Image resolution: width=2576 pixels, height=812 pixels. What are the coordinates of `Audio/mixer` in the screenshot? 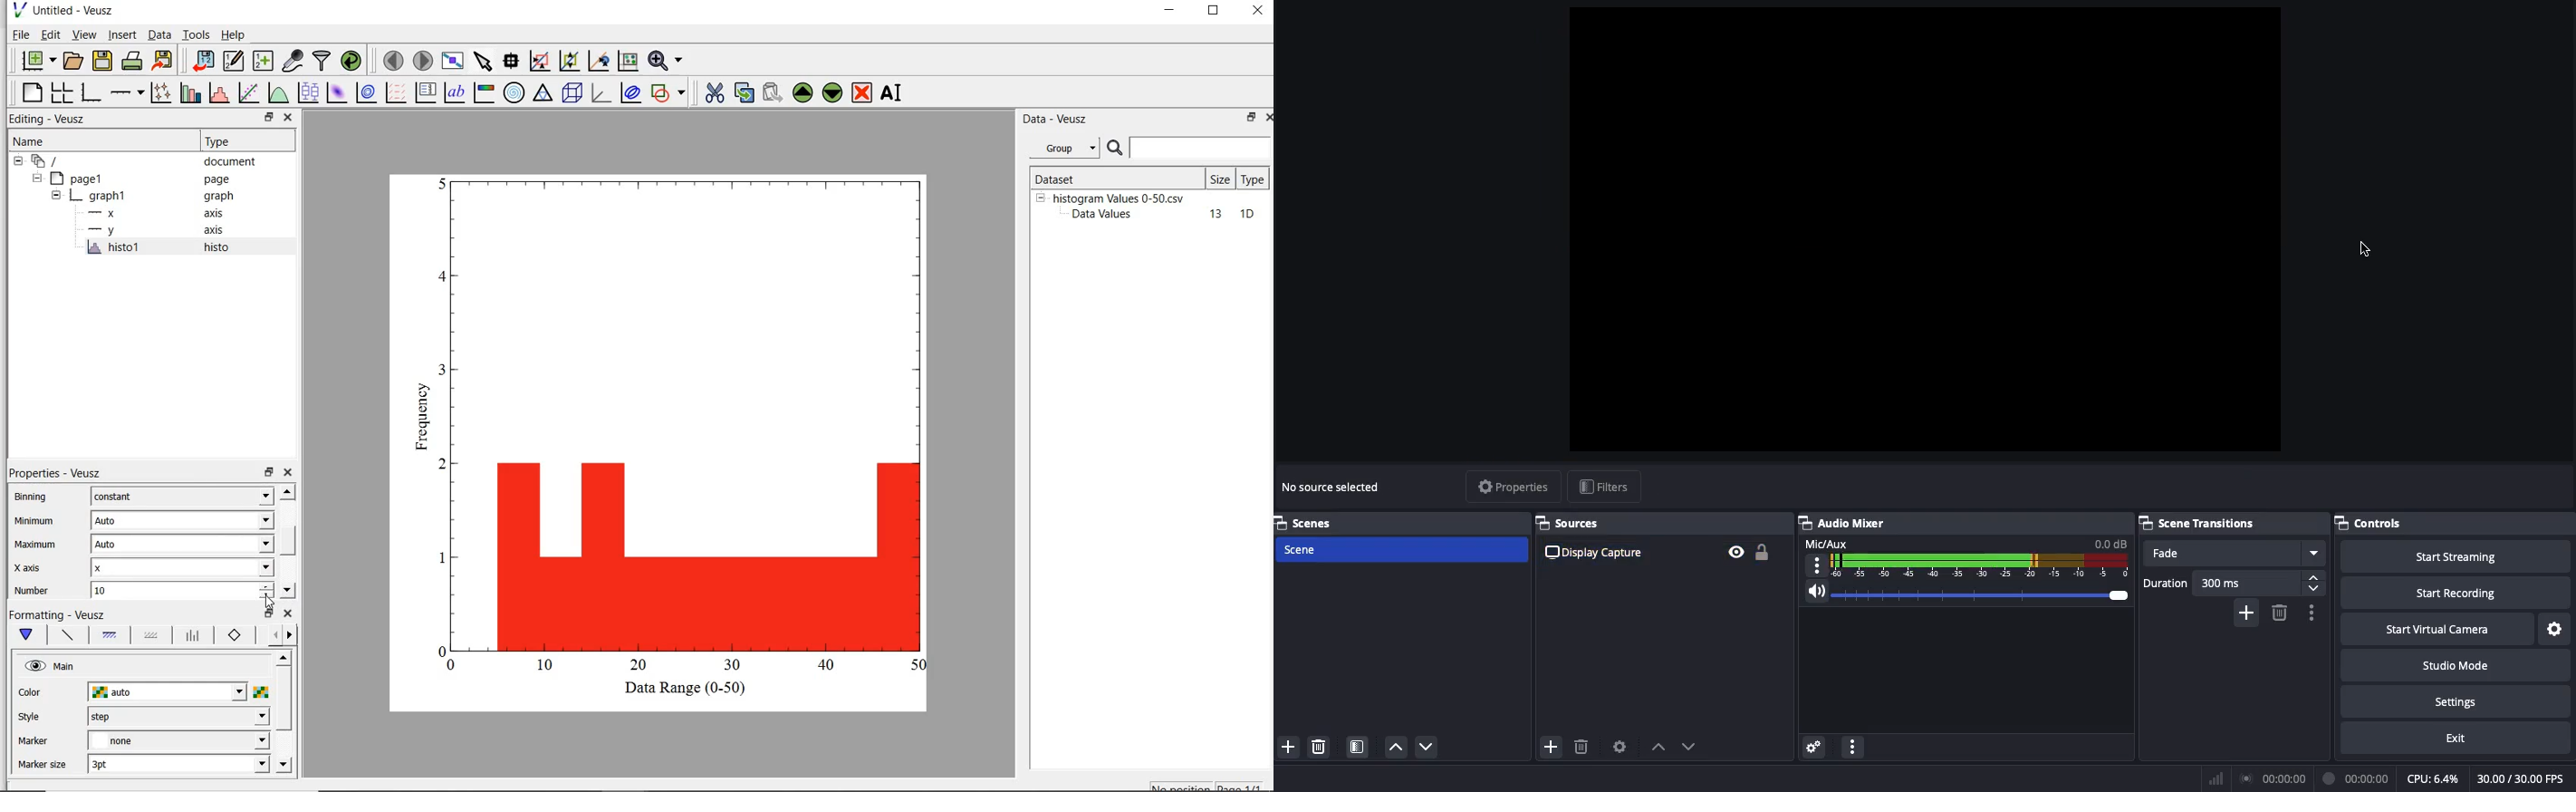 It's located at (1958, 520).